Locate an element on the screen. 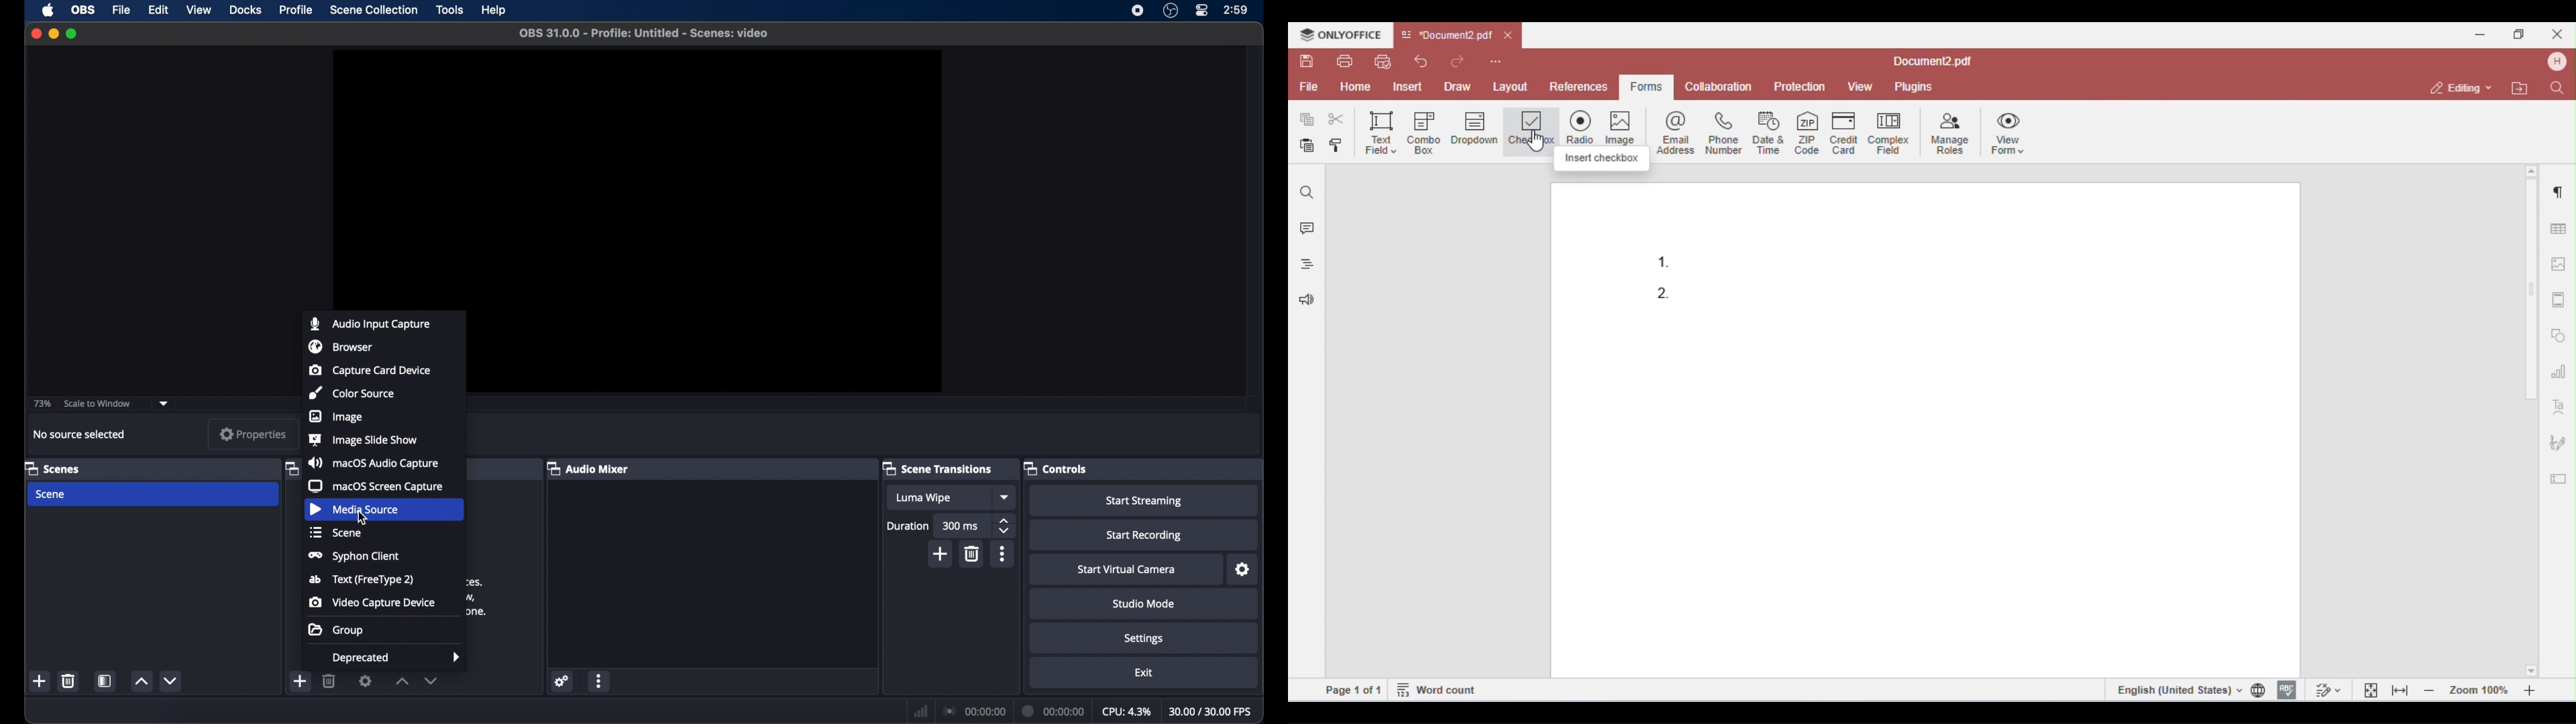  scenes is located at coordinates (53, 468).